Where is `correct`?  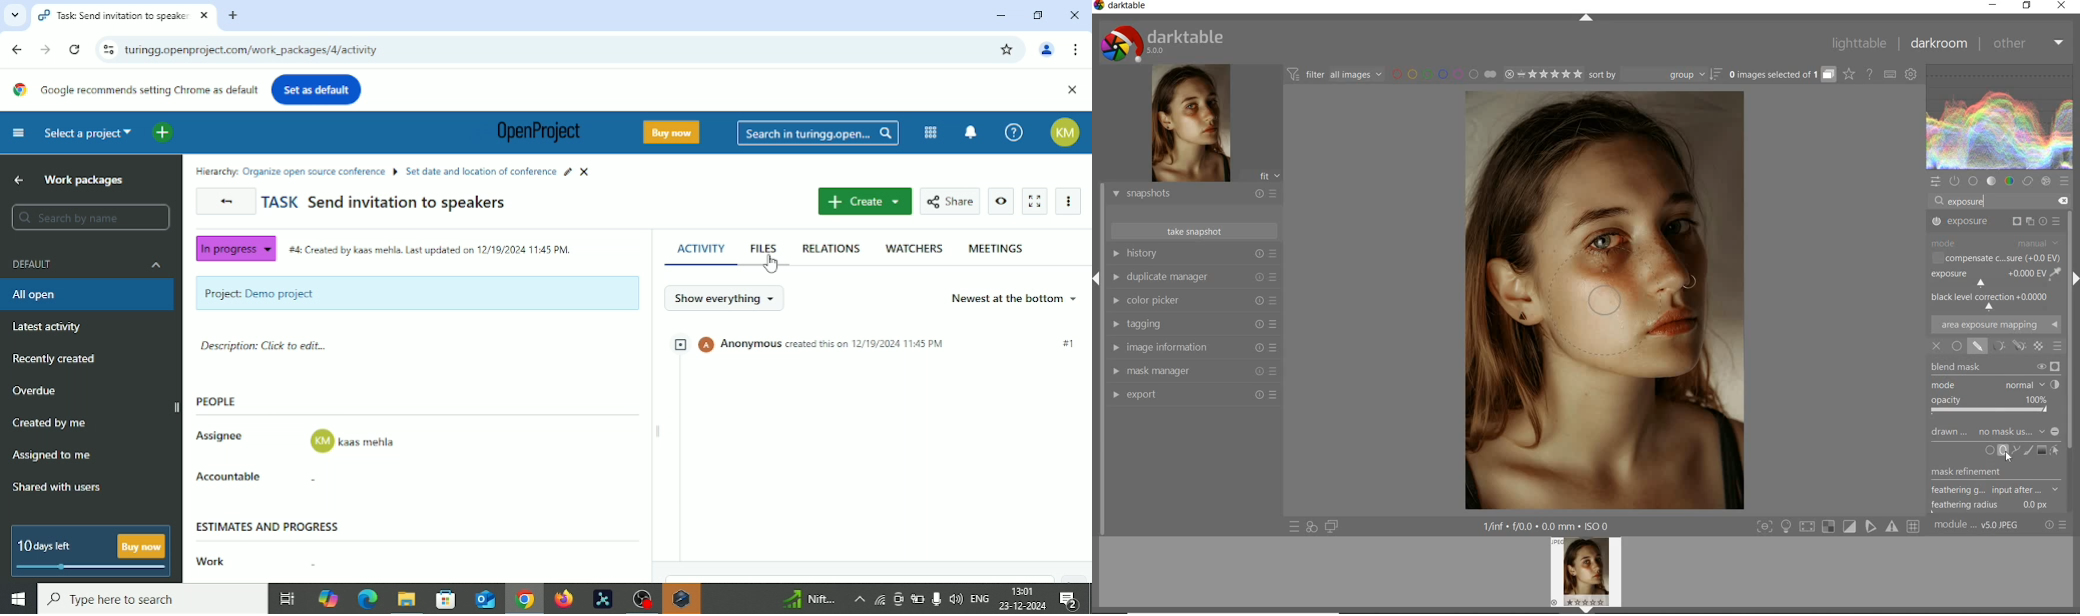 correct is located at coordinates (2028, 180).